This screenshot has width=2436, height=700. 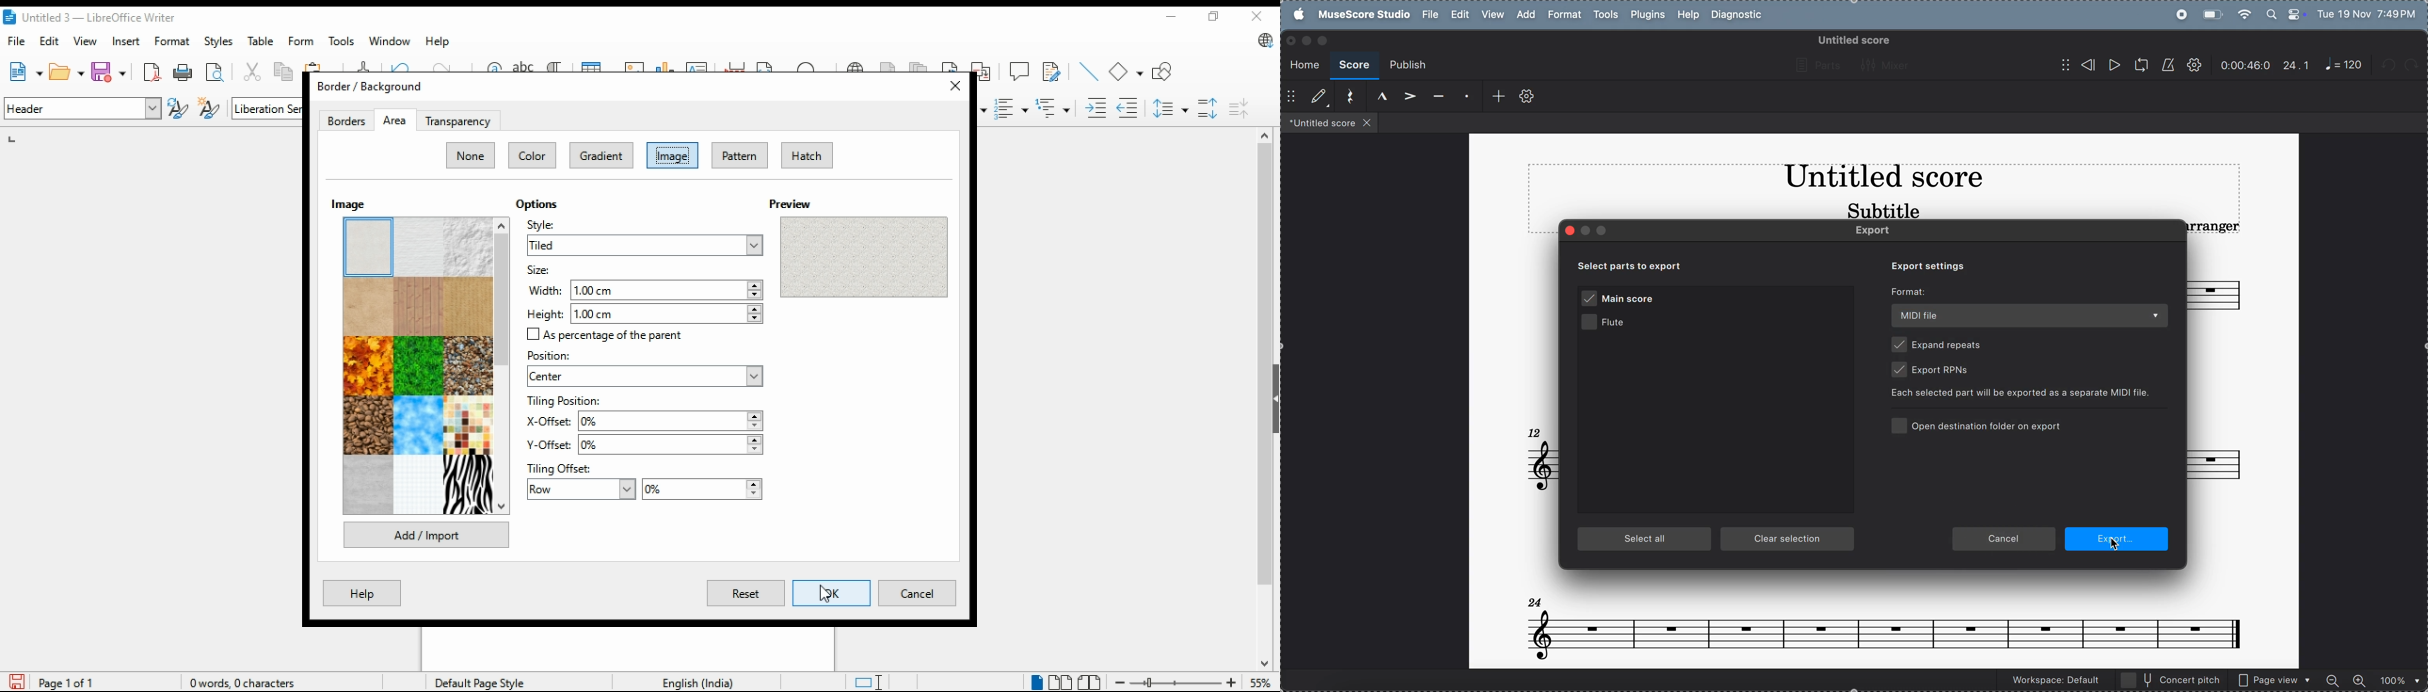 I want to click on selected parts exported as spearate MIDI file, so click(x=2023, y=392).